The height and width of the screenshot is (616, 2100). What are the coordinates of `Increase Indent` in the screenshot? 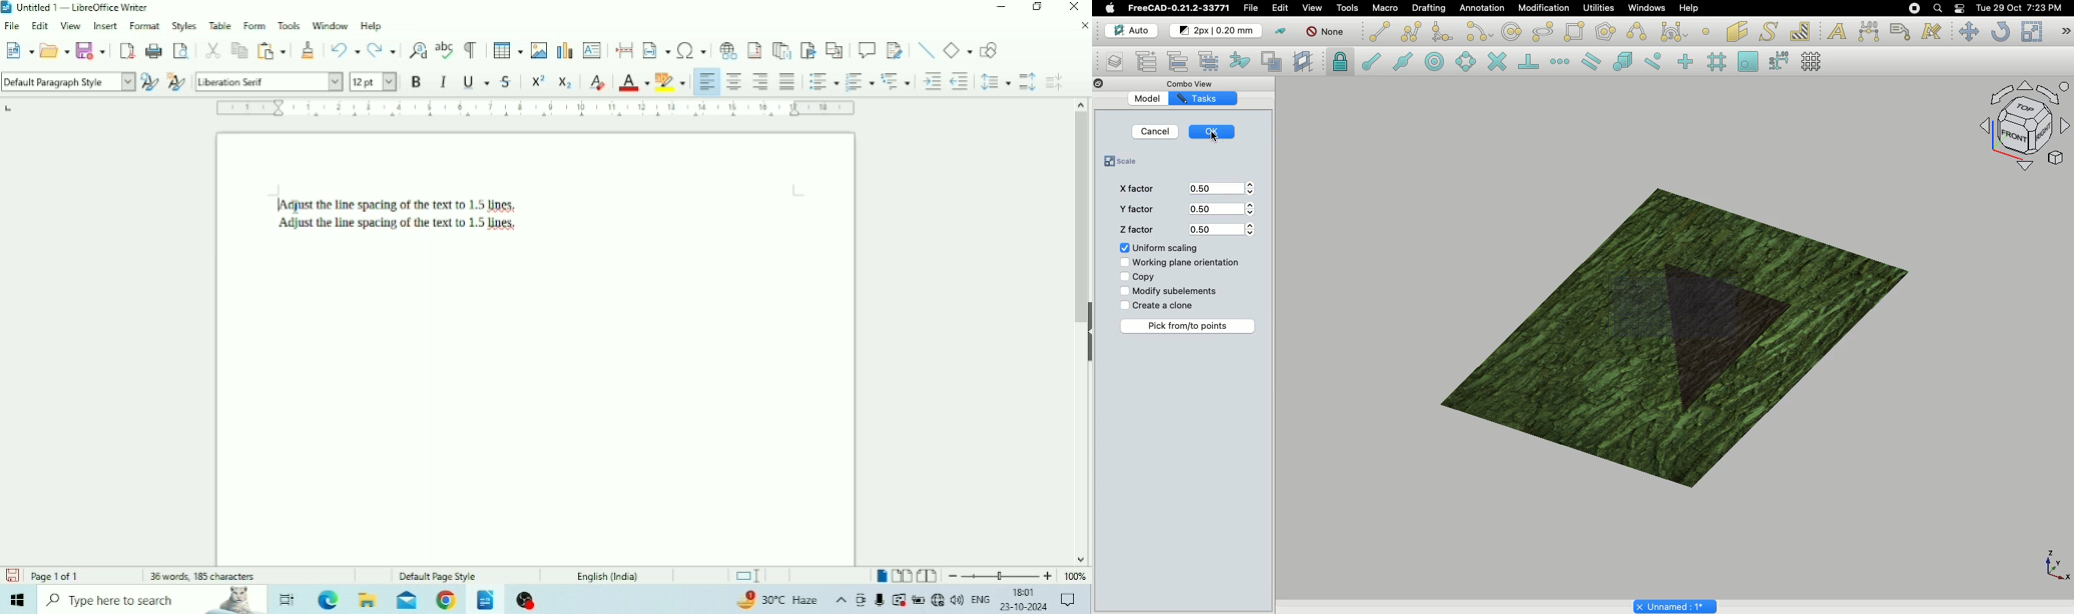 It's located at (933, 82).